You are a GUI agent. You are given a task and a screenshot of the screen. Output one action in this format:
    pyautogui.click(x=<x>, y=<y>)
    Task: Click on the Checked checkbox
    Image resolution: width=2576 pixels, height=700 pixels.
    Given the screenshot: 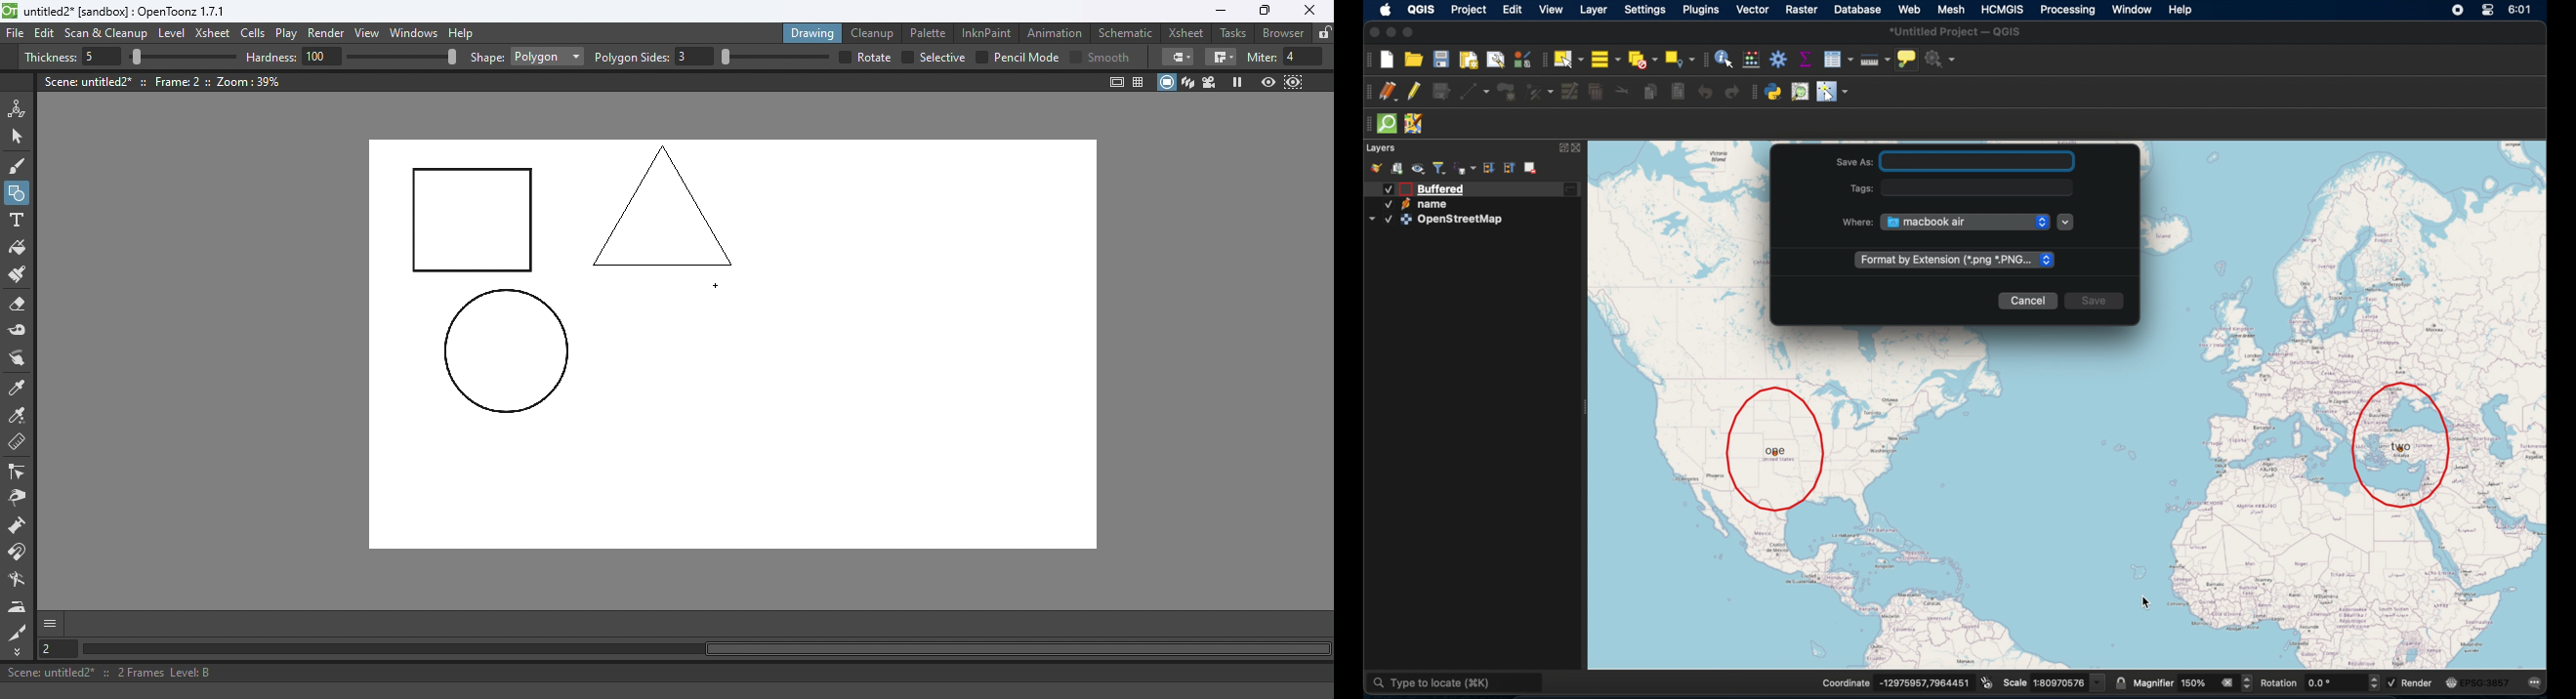 What is the action you would take?
    pyautogui.click(x=1388, y=219)
    